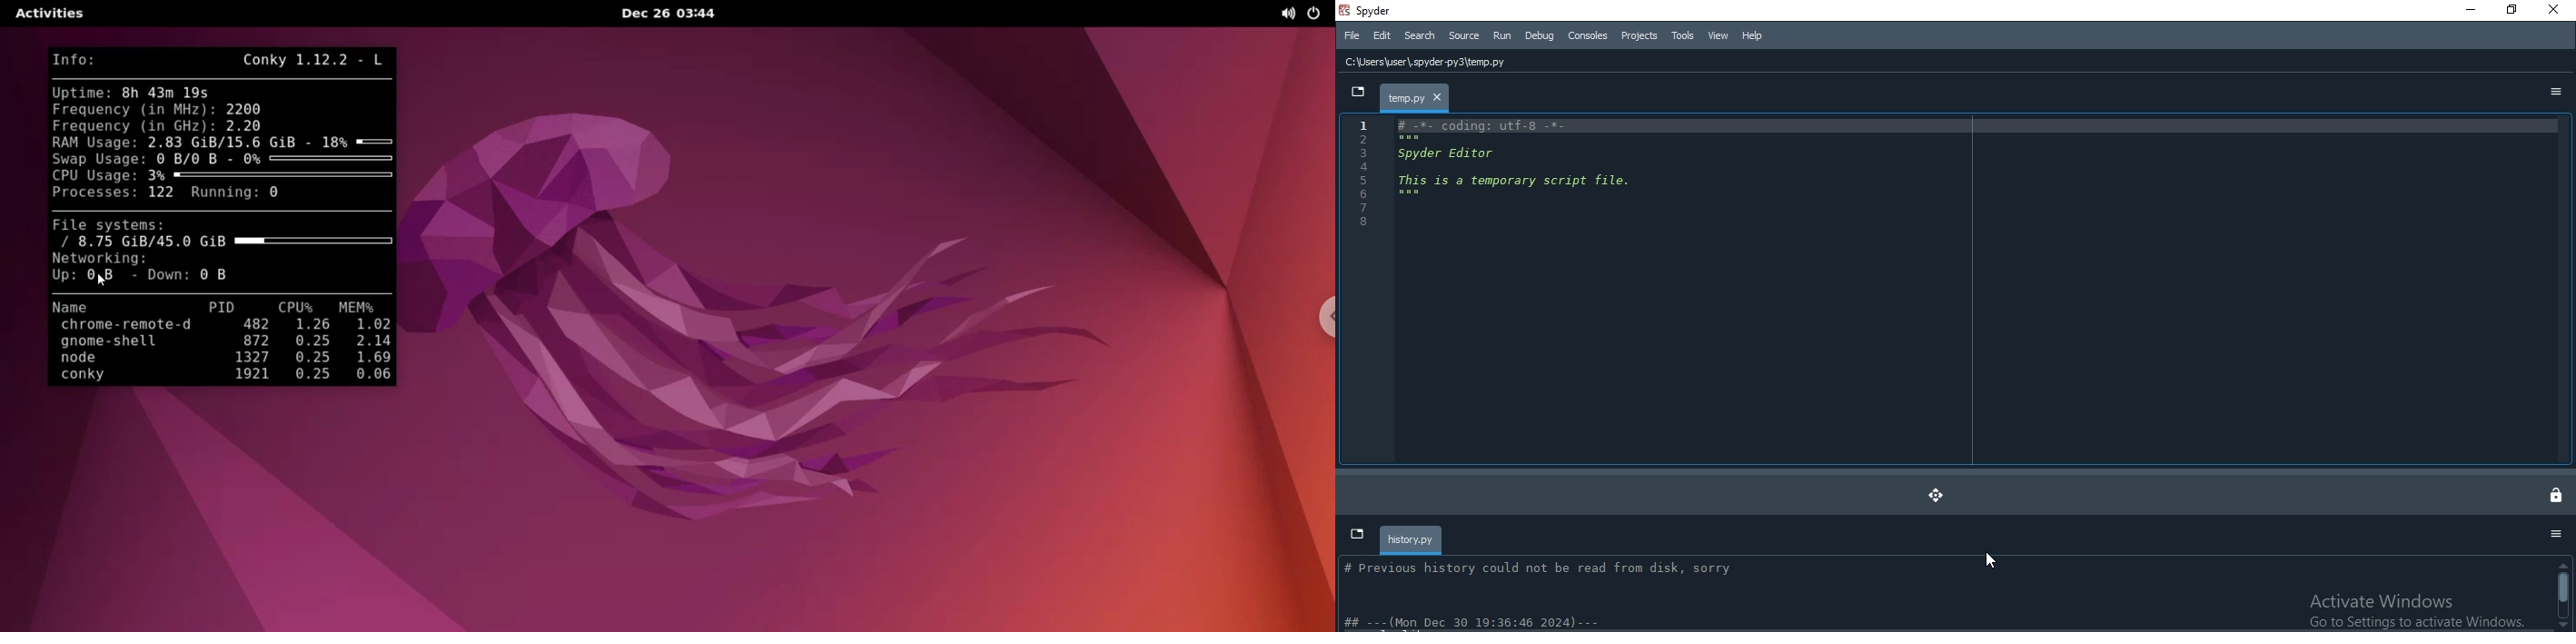  What do you see at coordinates (1719, 35) in the screenshot?
I see `View` at bounding box center [1719, 35].